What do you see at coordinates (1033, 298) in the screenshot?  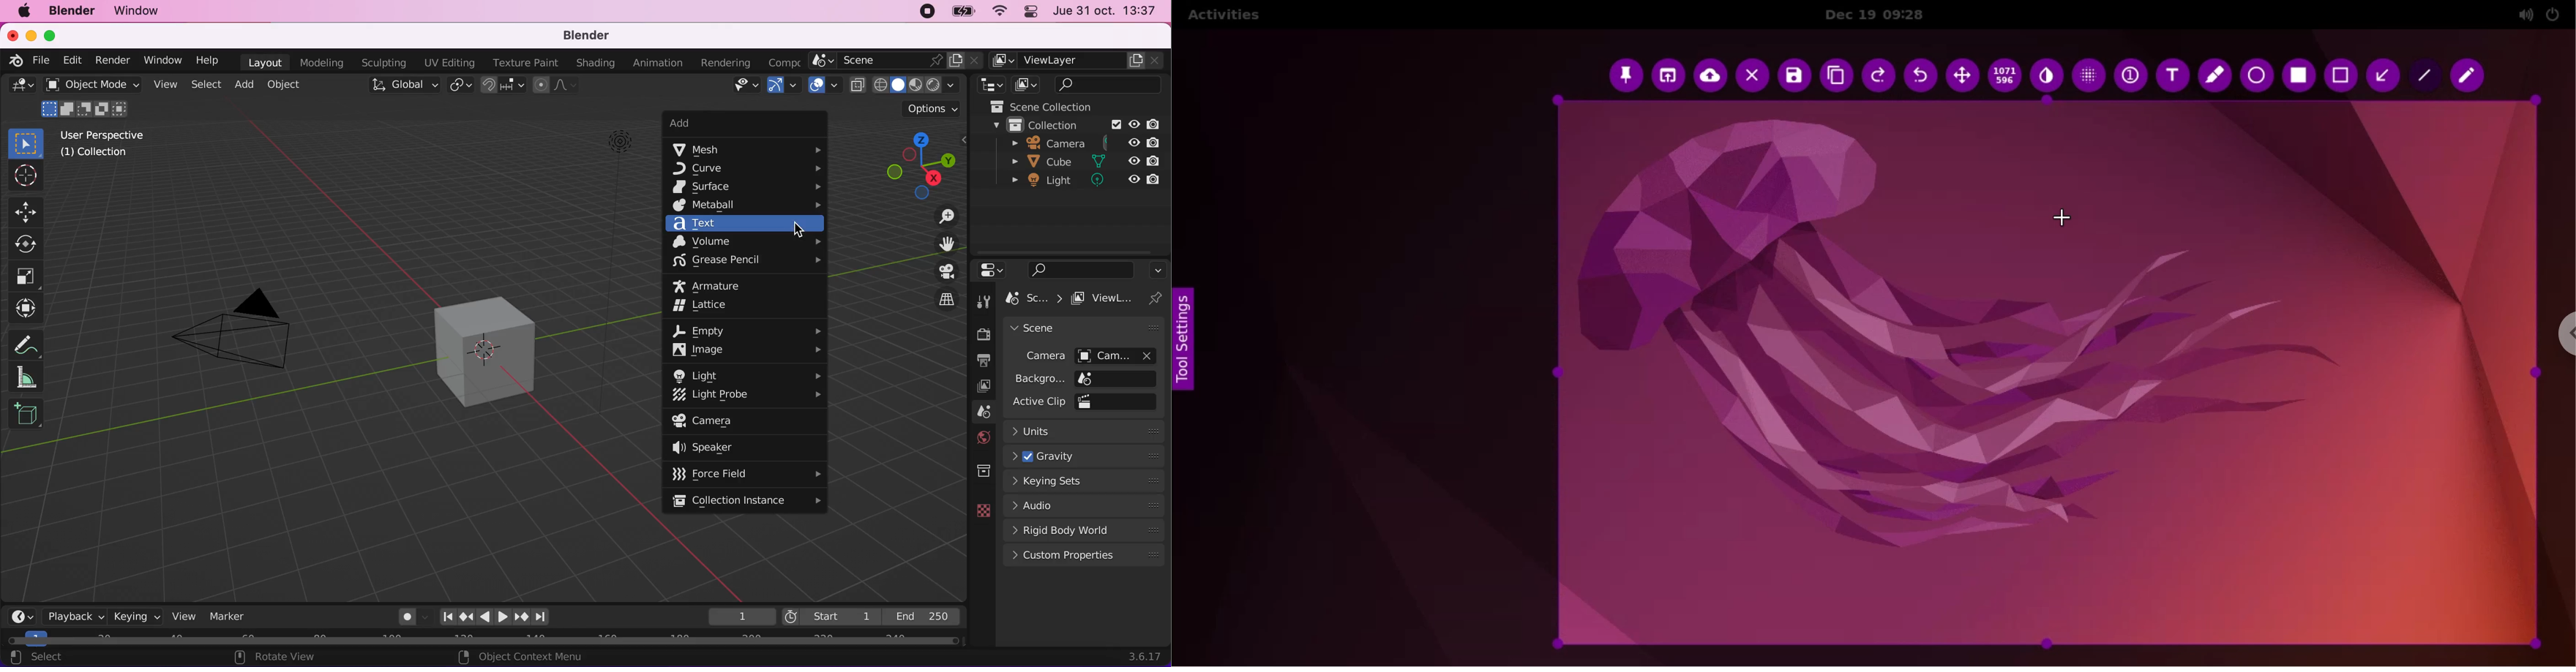 I see `scene` at bounding box center [1033, 298].